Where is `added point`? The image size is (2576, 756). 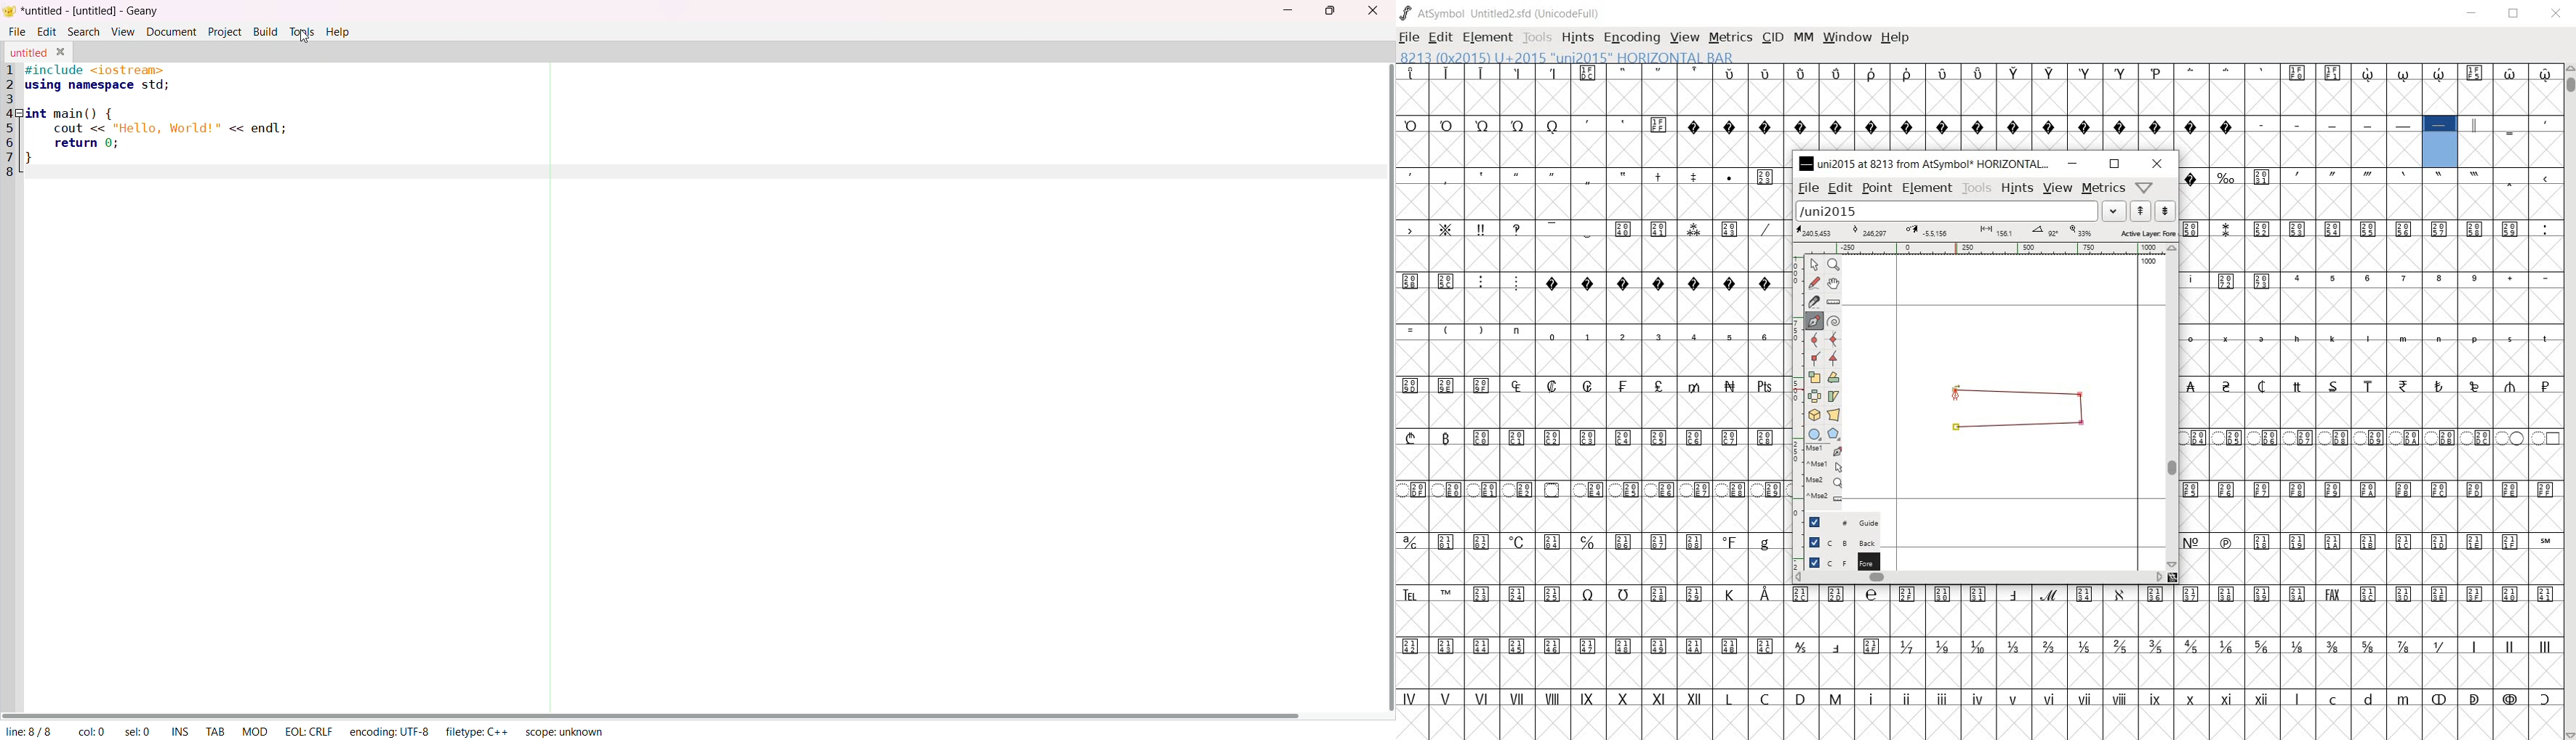 added point is located at coordinates (1955, 390).